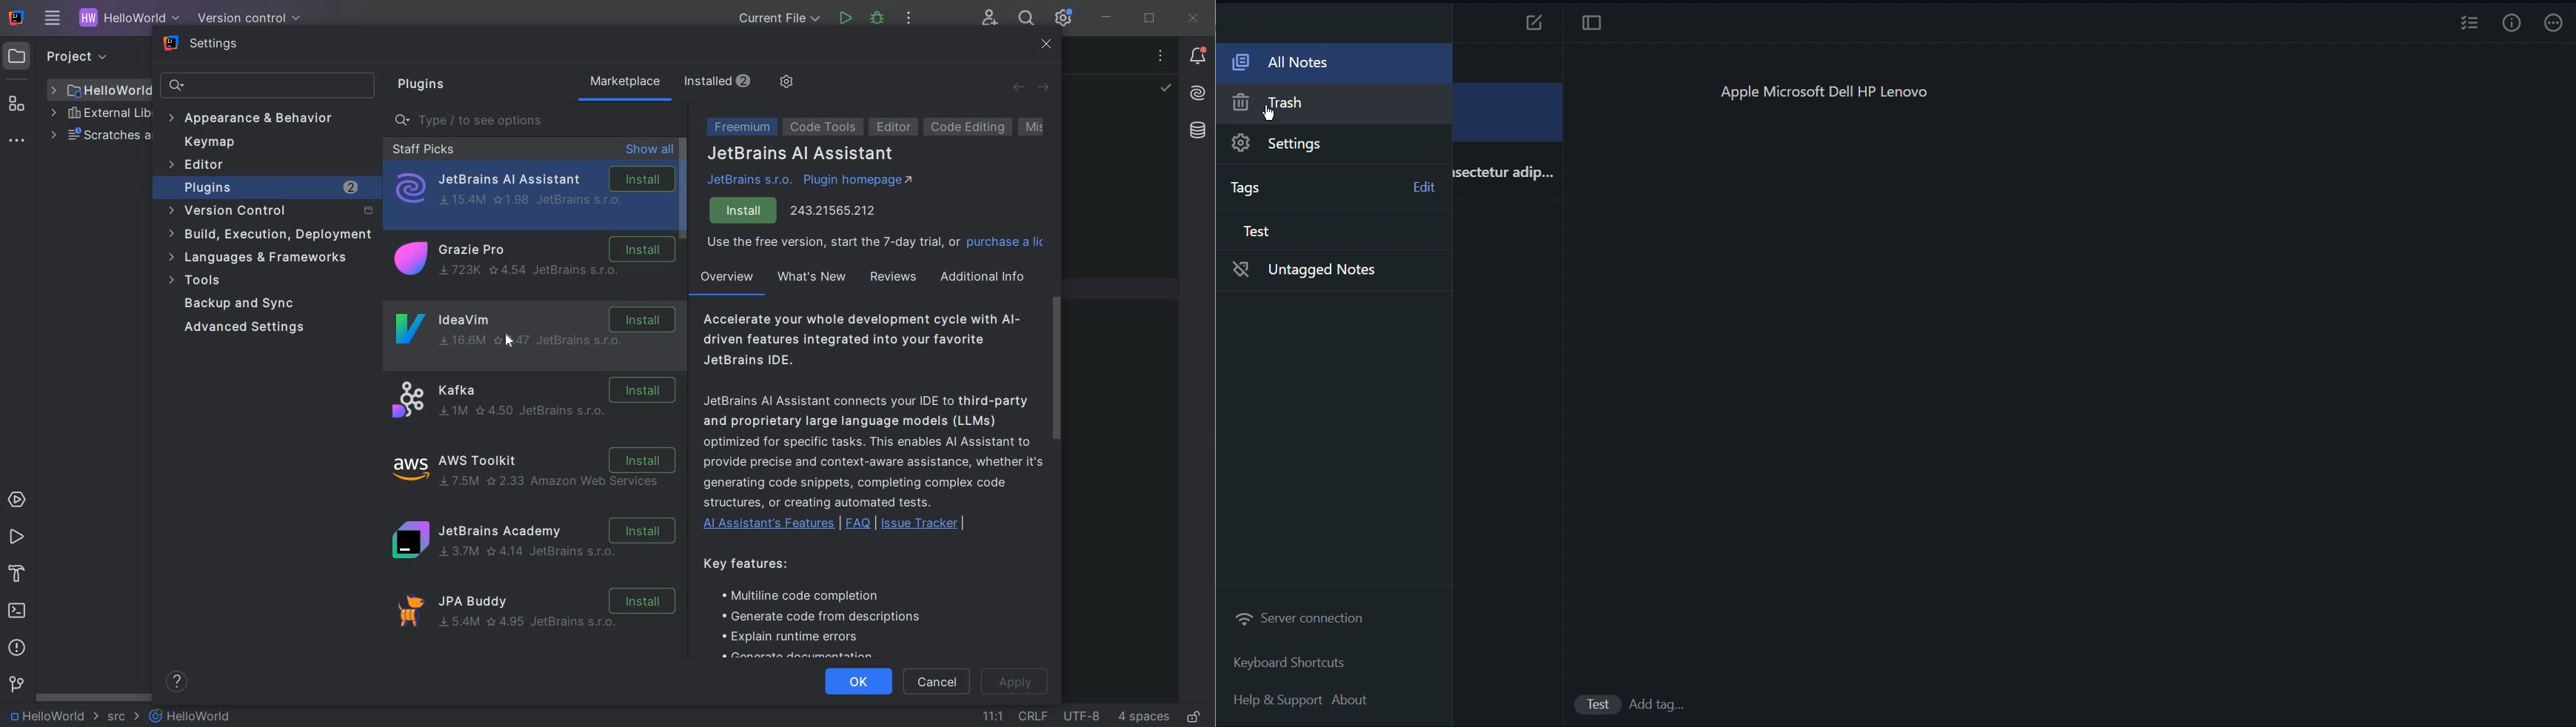  What do you see at coordinates (1276, 698) in the screenshot?
I see `Help and Support` at bounding box center [1276, 698].